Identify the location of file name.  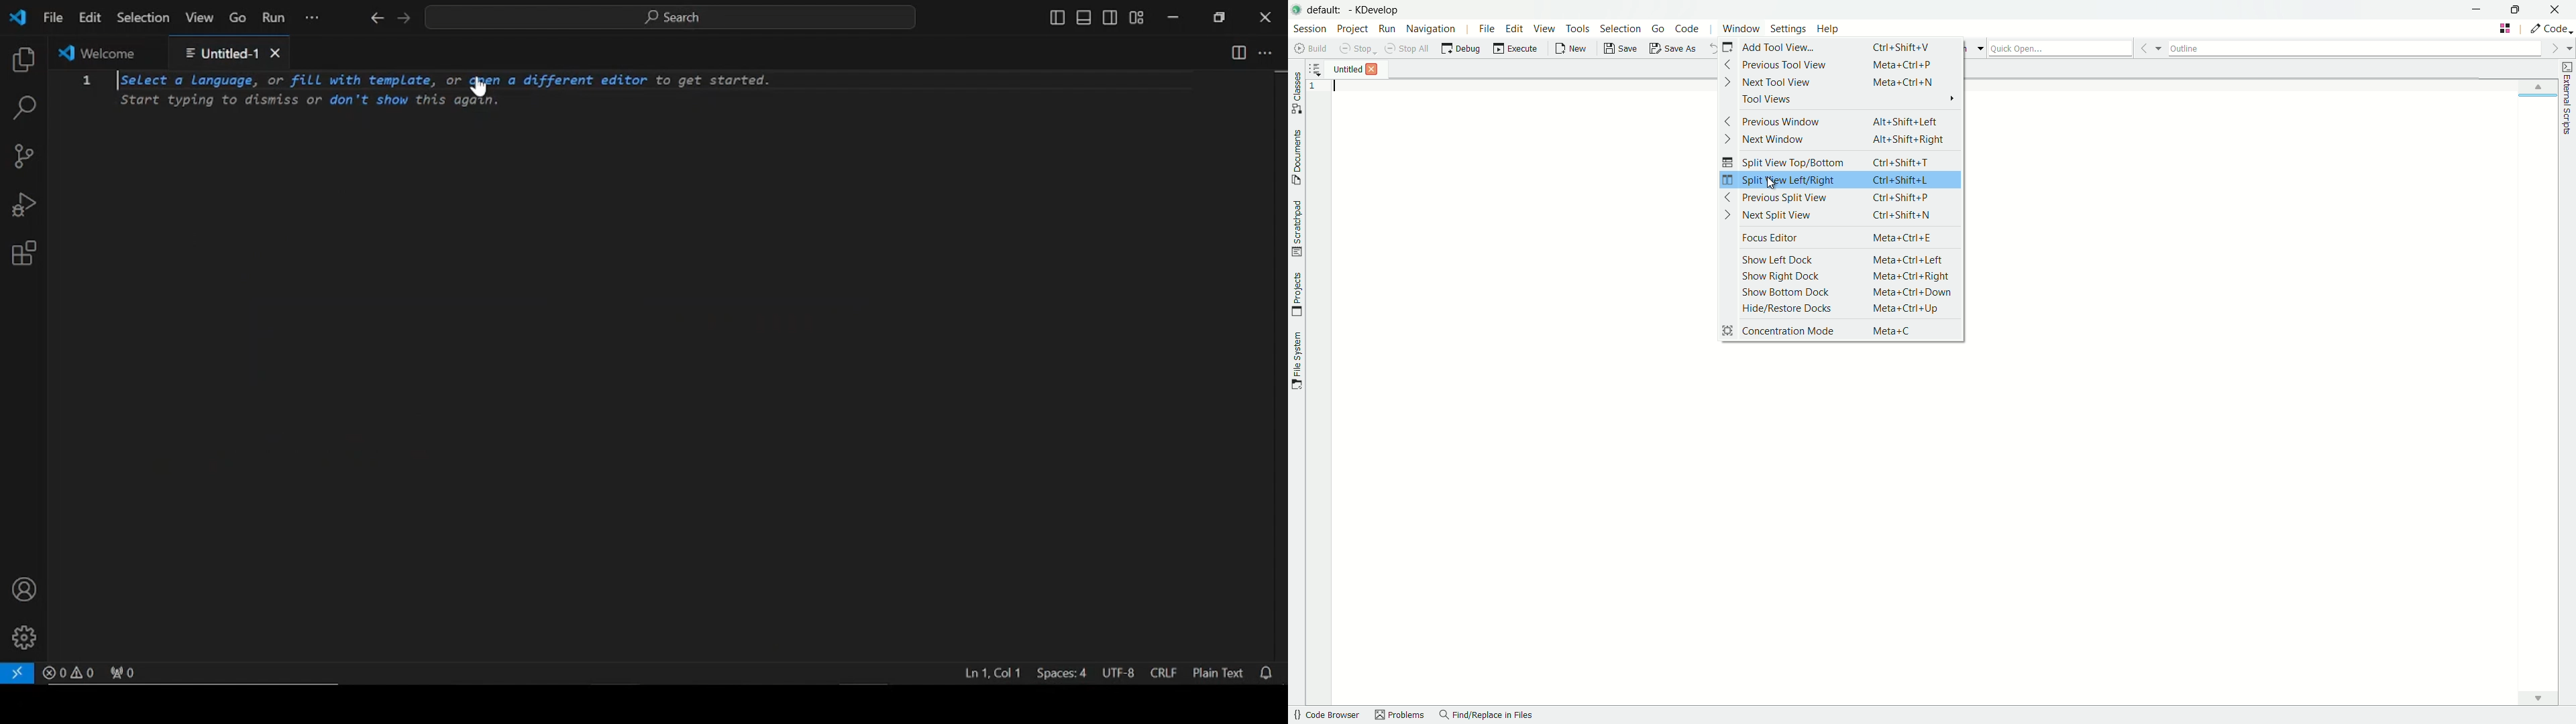
(1346, 71).